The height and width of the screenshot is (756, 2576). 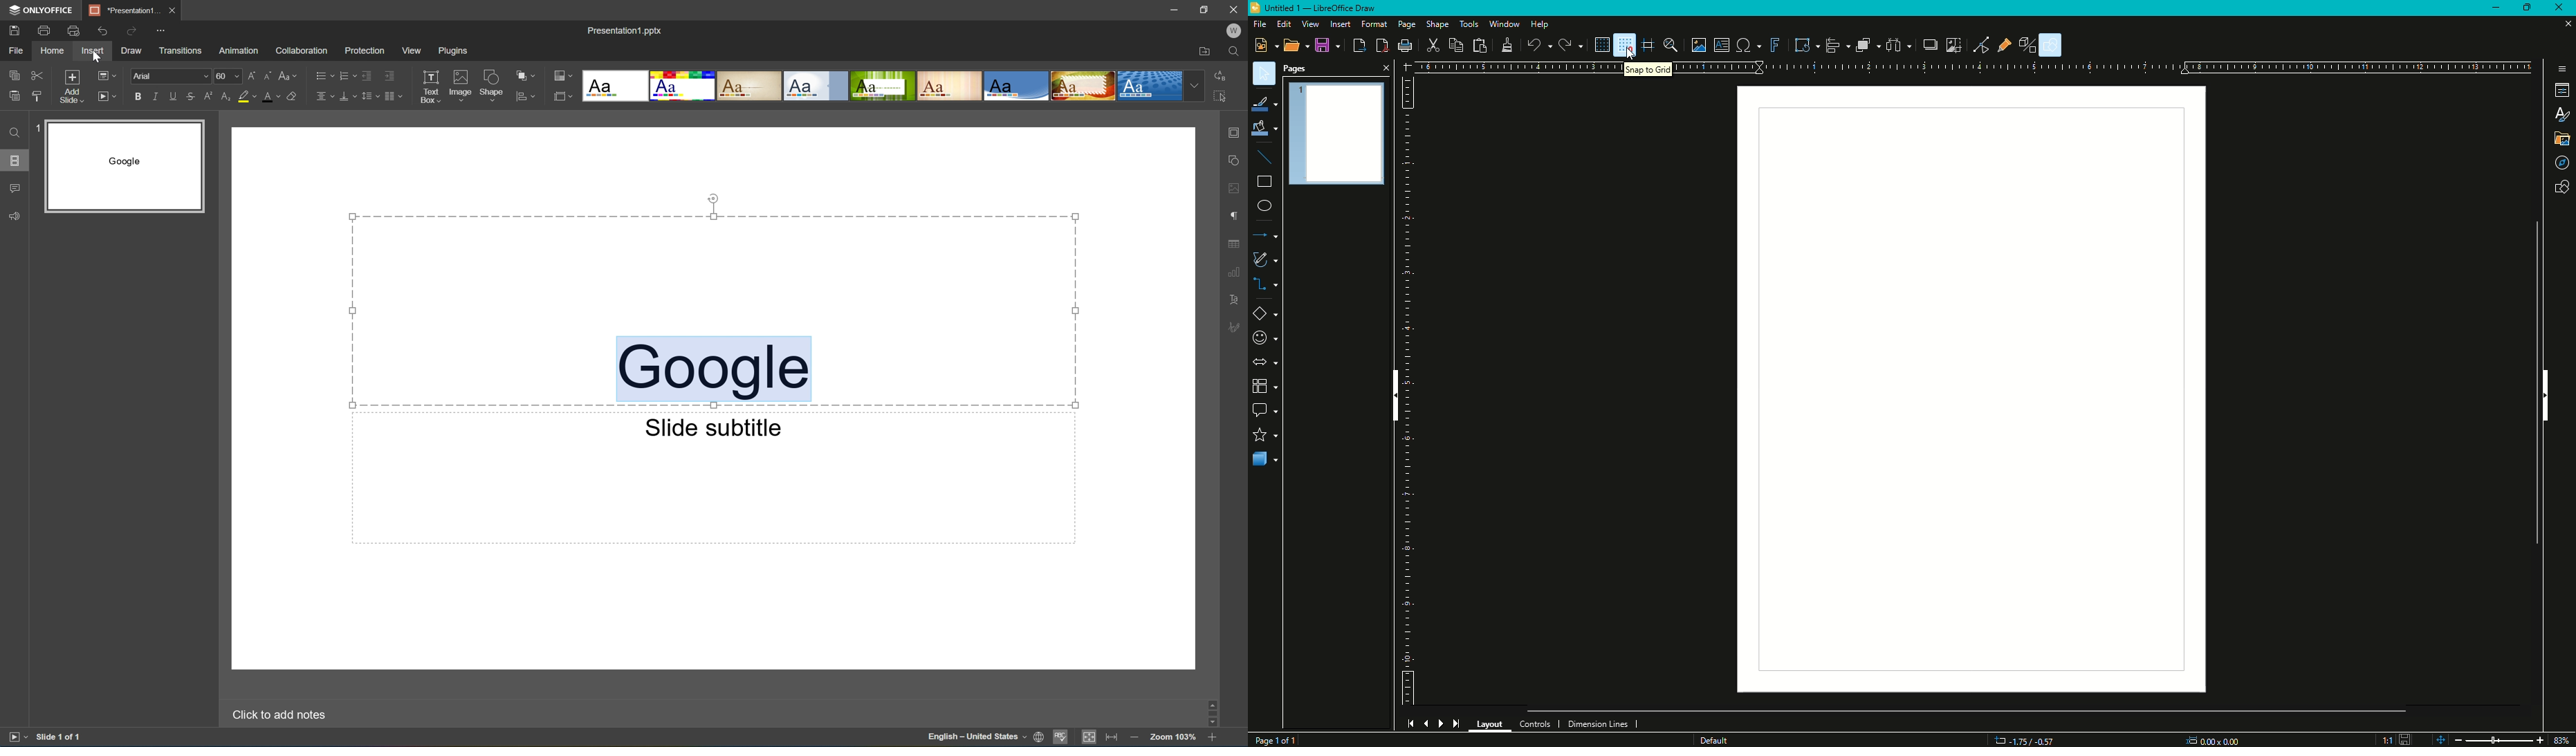 I want to click on File, so click(x=1261, y=26).